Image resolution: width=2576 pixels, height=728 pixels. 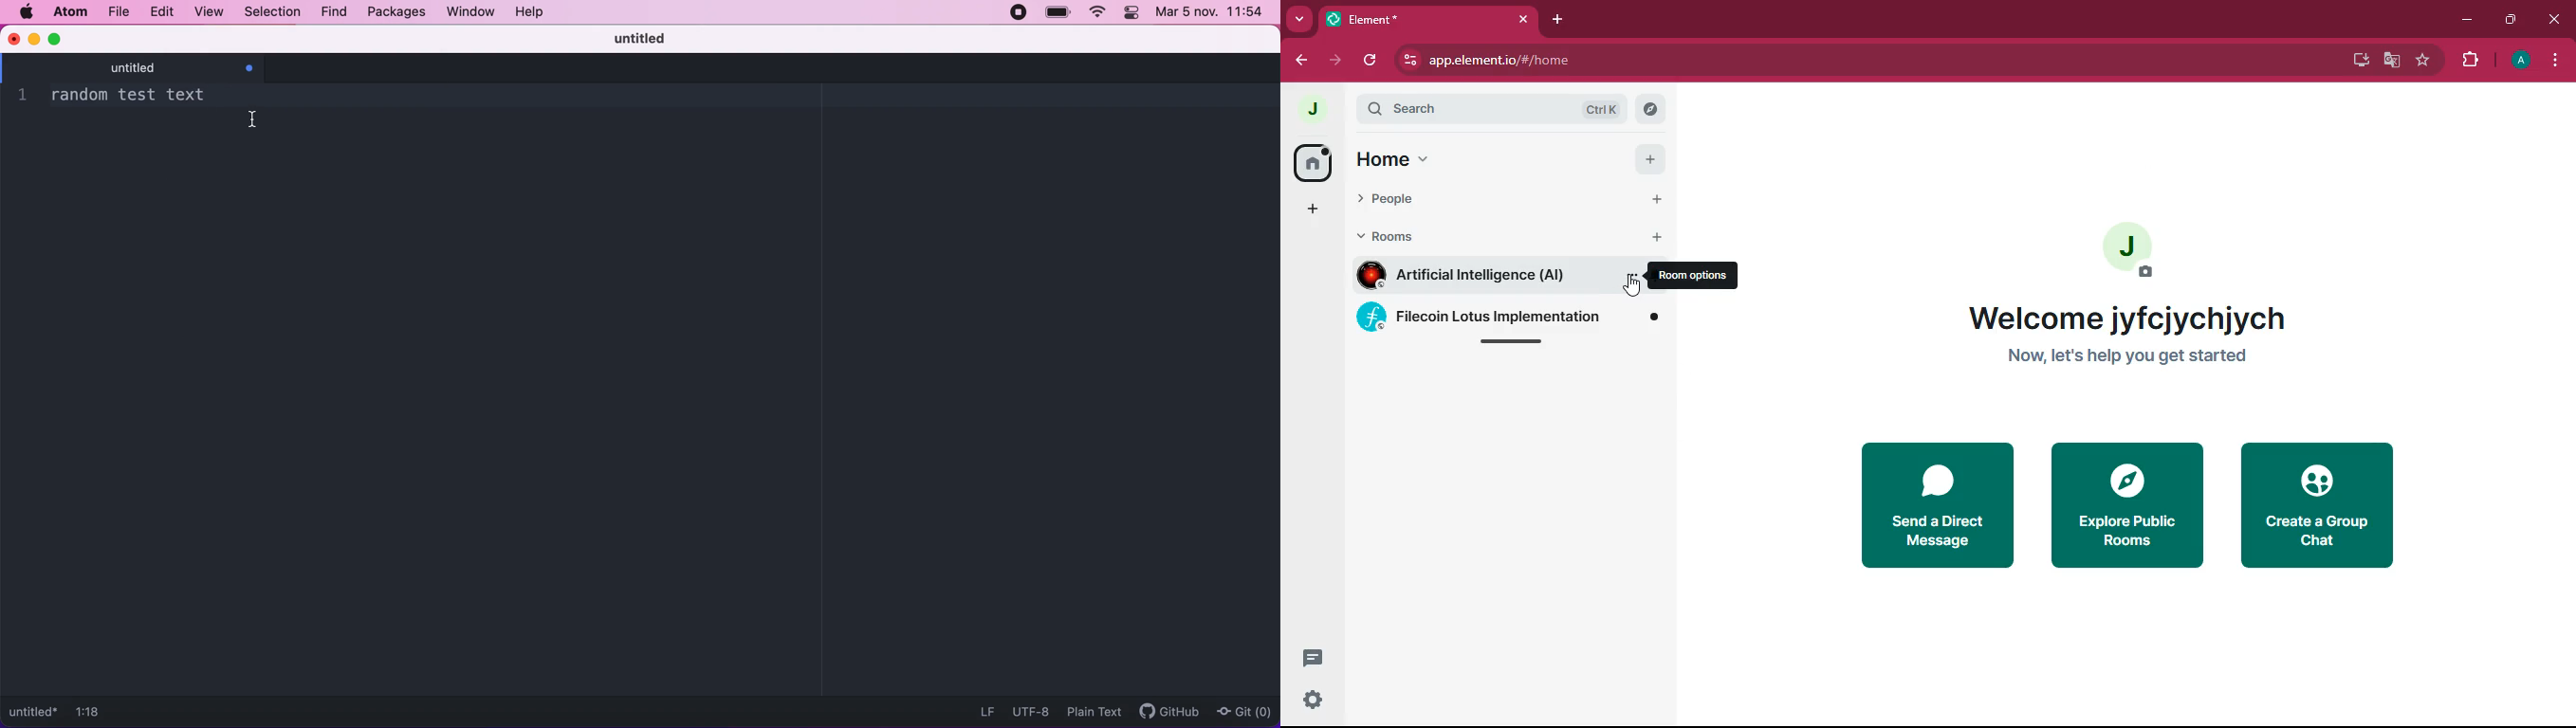 I want to click on room, so click(x=1477, y=276).